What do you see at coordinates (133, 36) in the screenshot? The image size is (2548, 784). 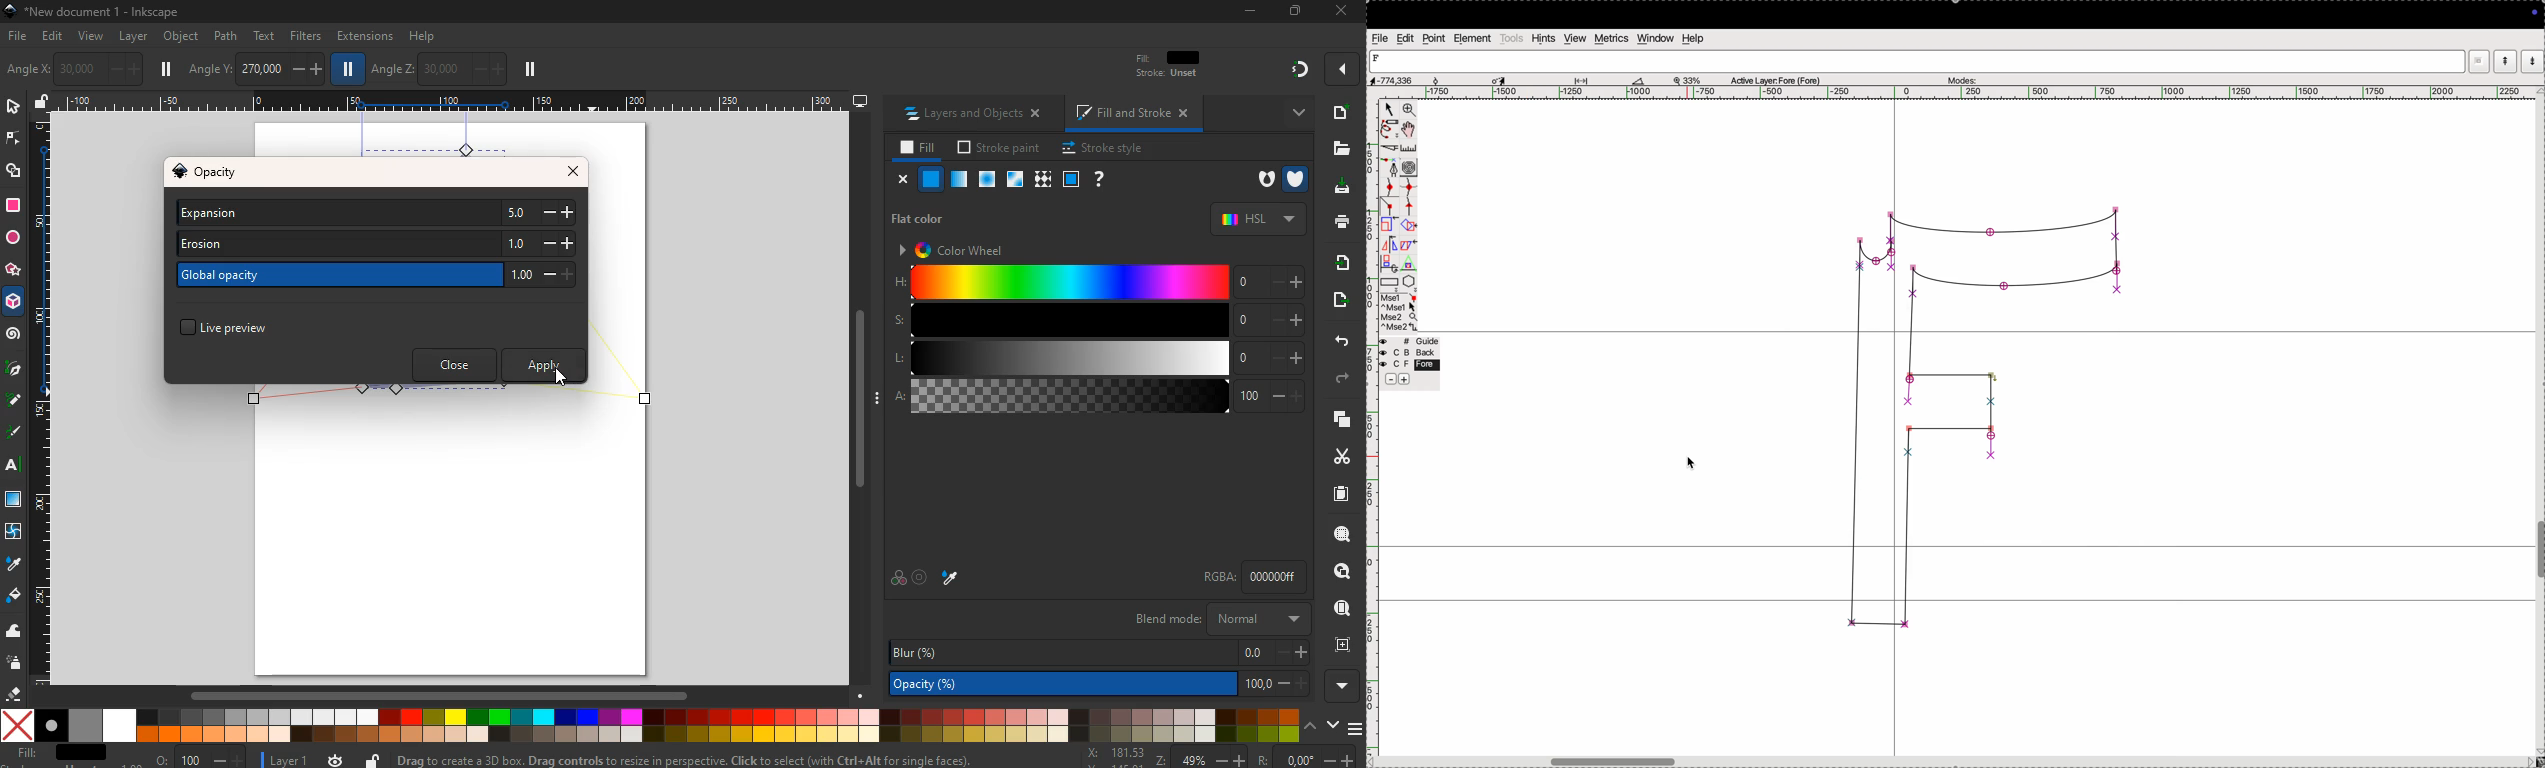 I see `layer` at bounding box center [133, 36].